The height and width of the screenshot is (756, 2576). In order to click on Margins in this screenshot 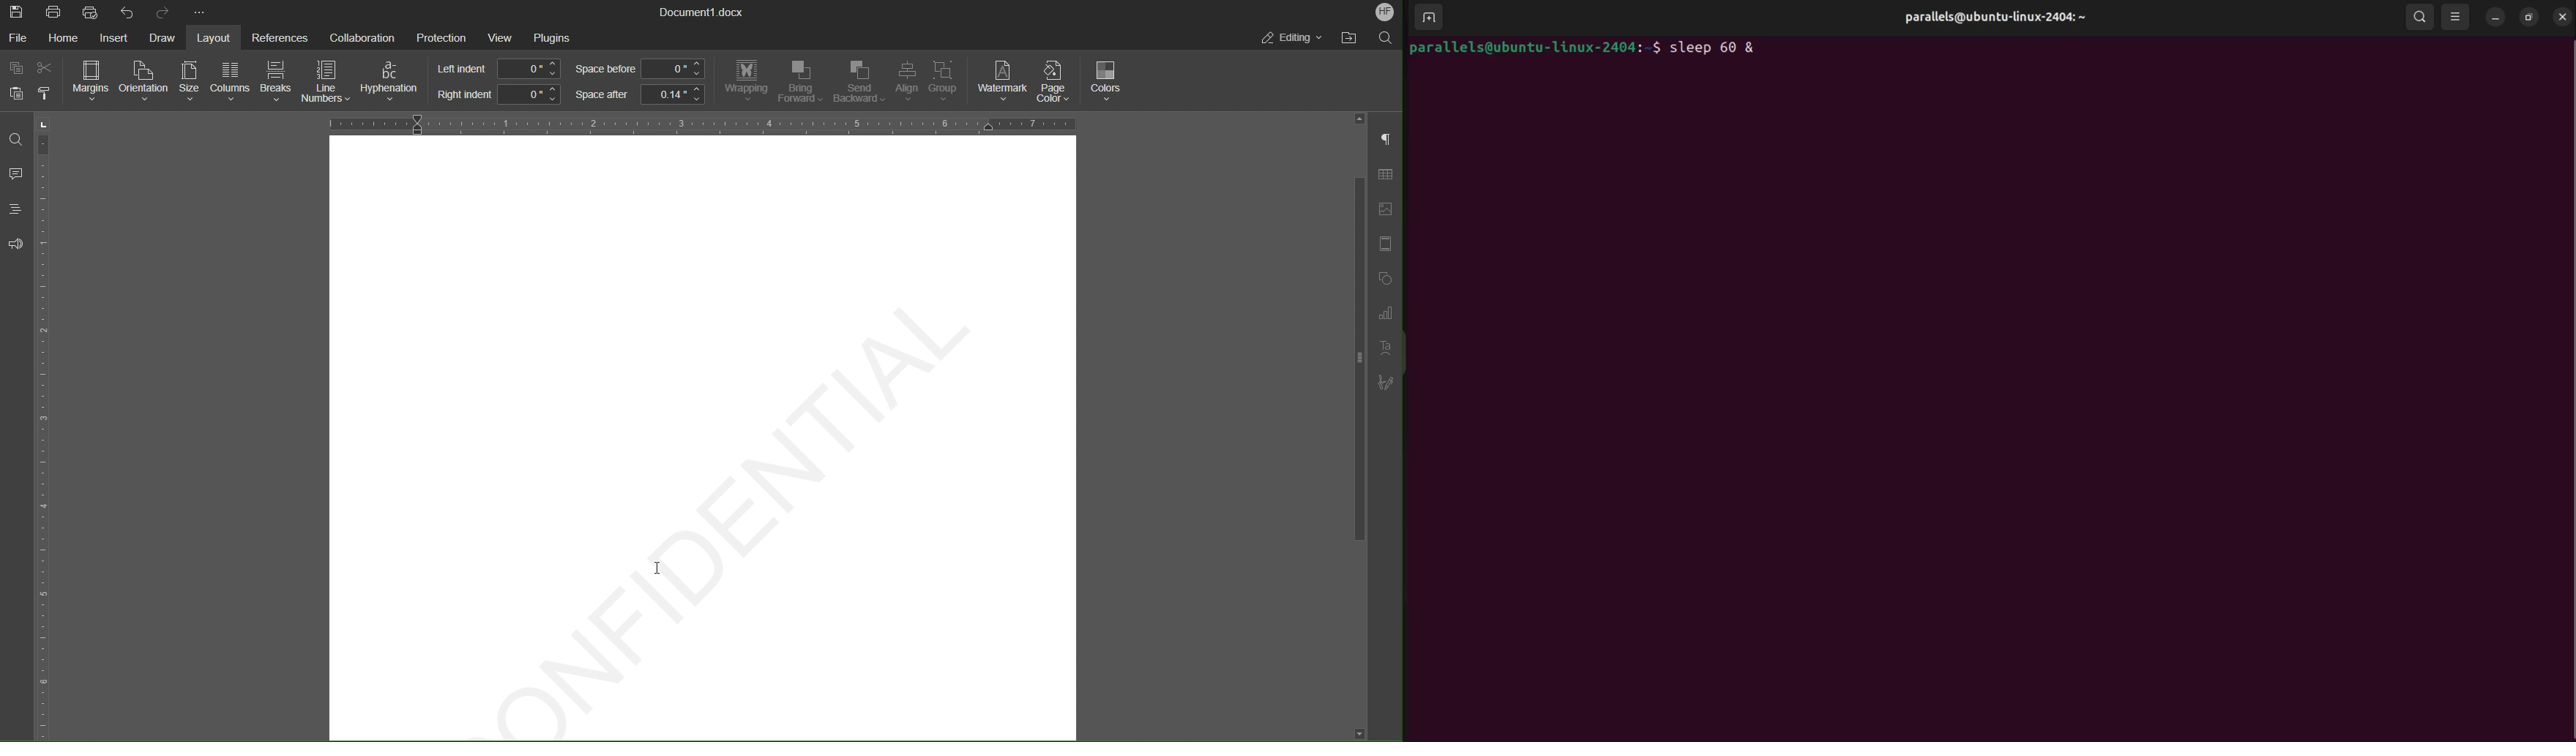, I will do `click(92, 81)`.